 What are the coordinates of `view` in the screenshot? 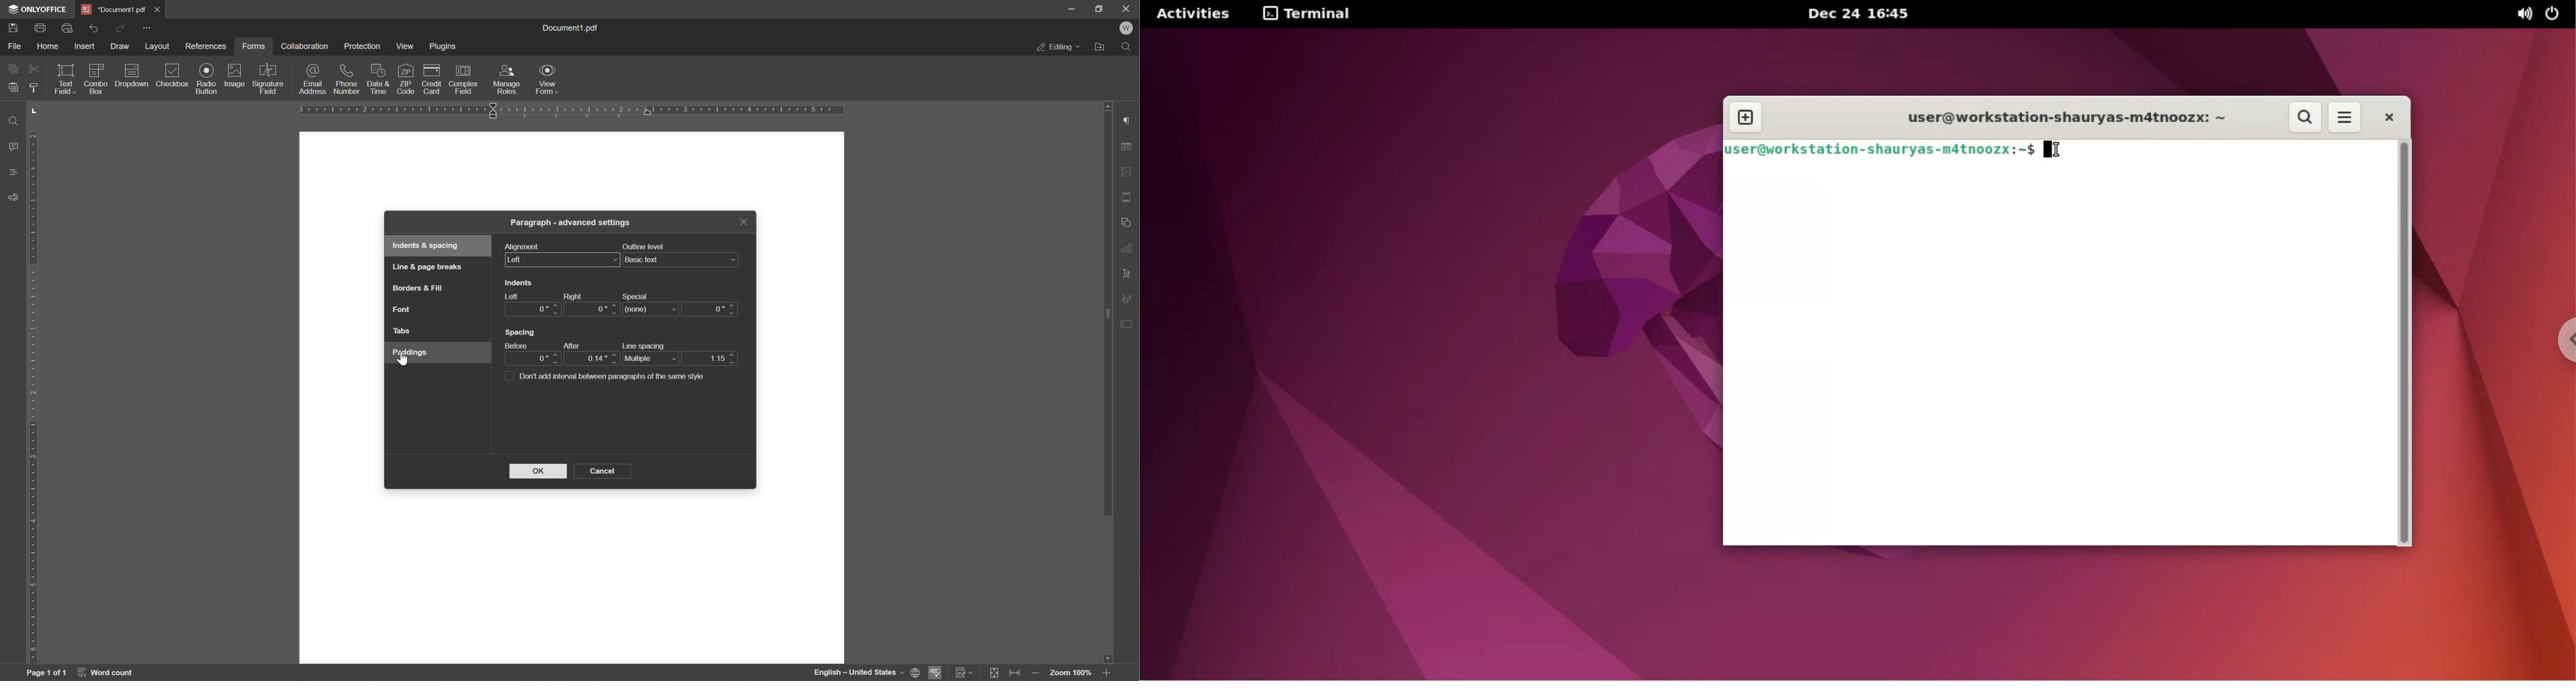 It's located at (408, 46).